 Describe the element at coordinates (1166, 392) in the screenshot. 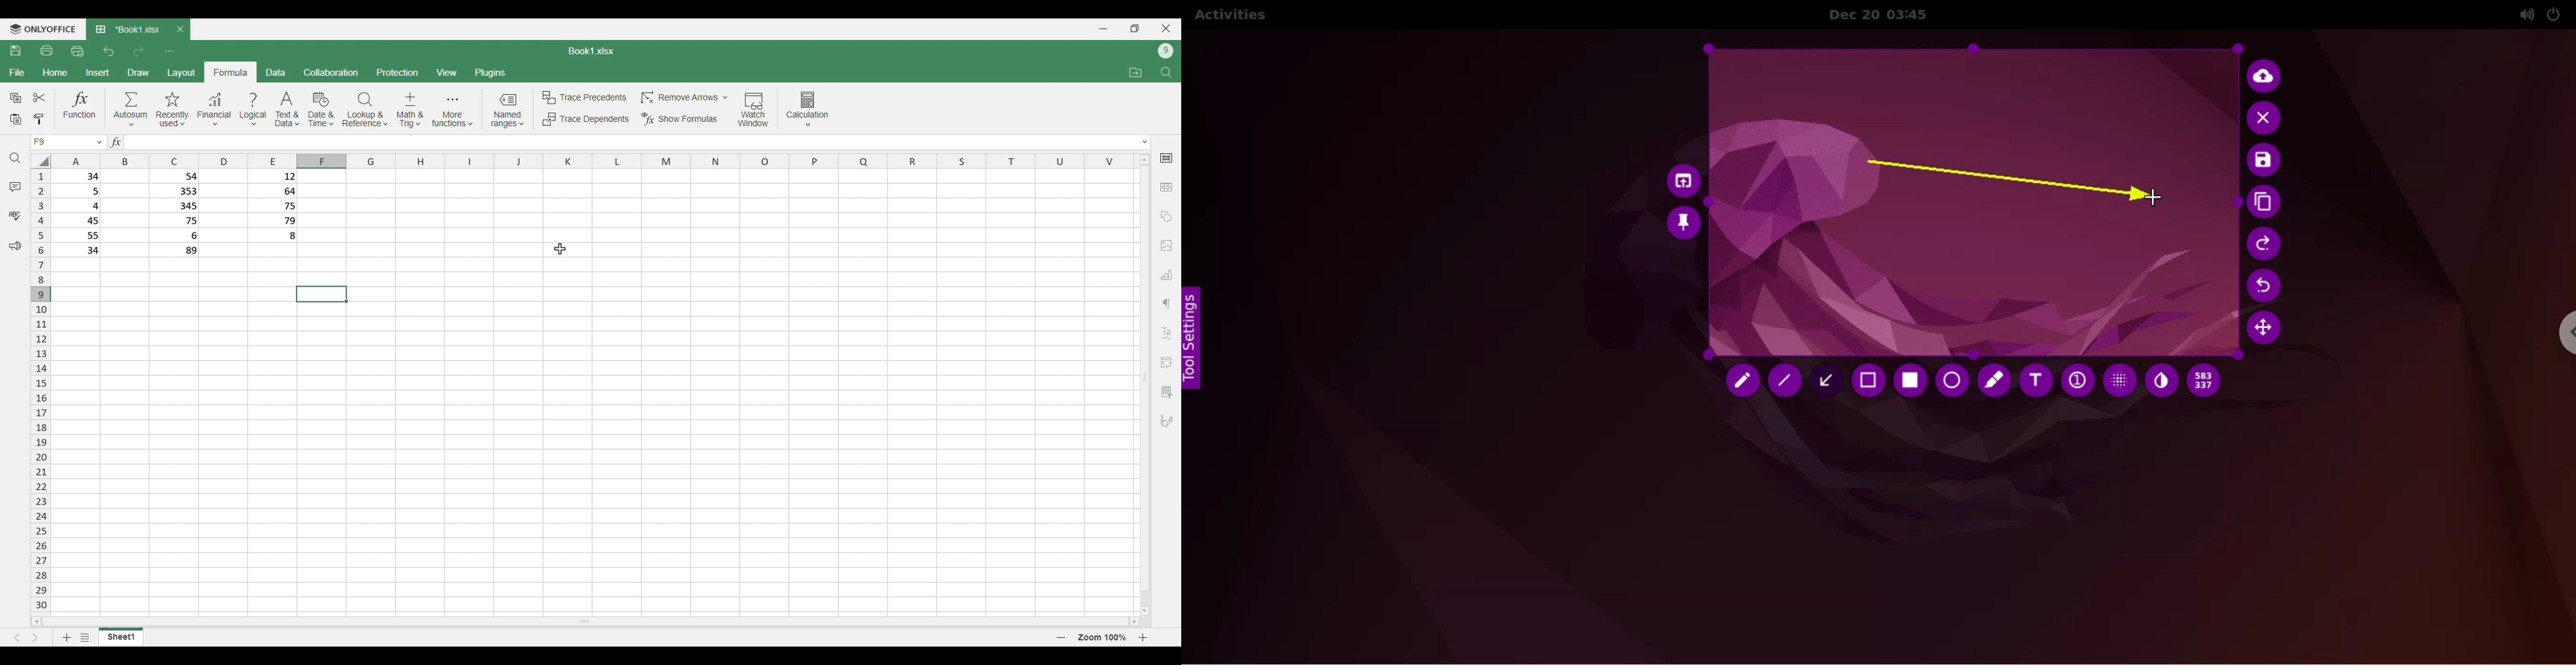

I see `Slicer` at that location.